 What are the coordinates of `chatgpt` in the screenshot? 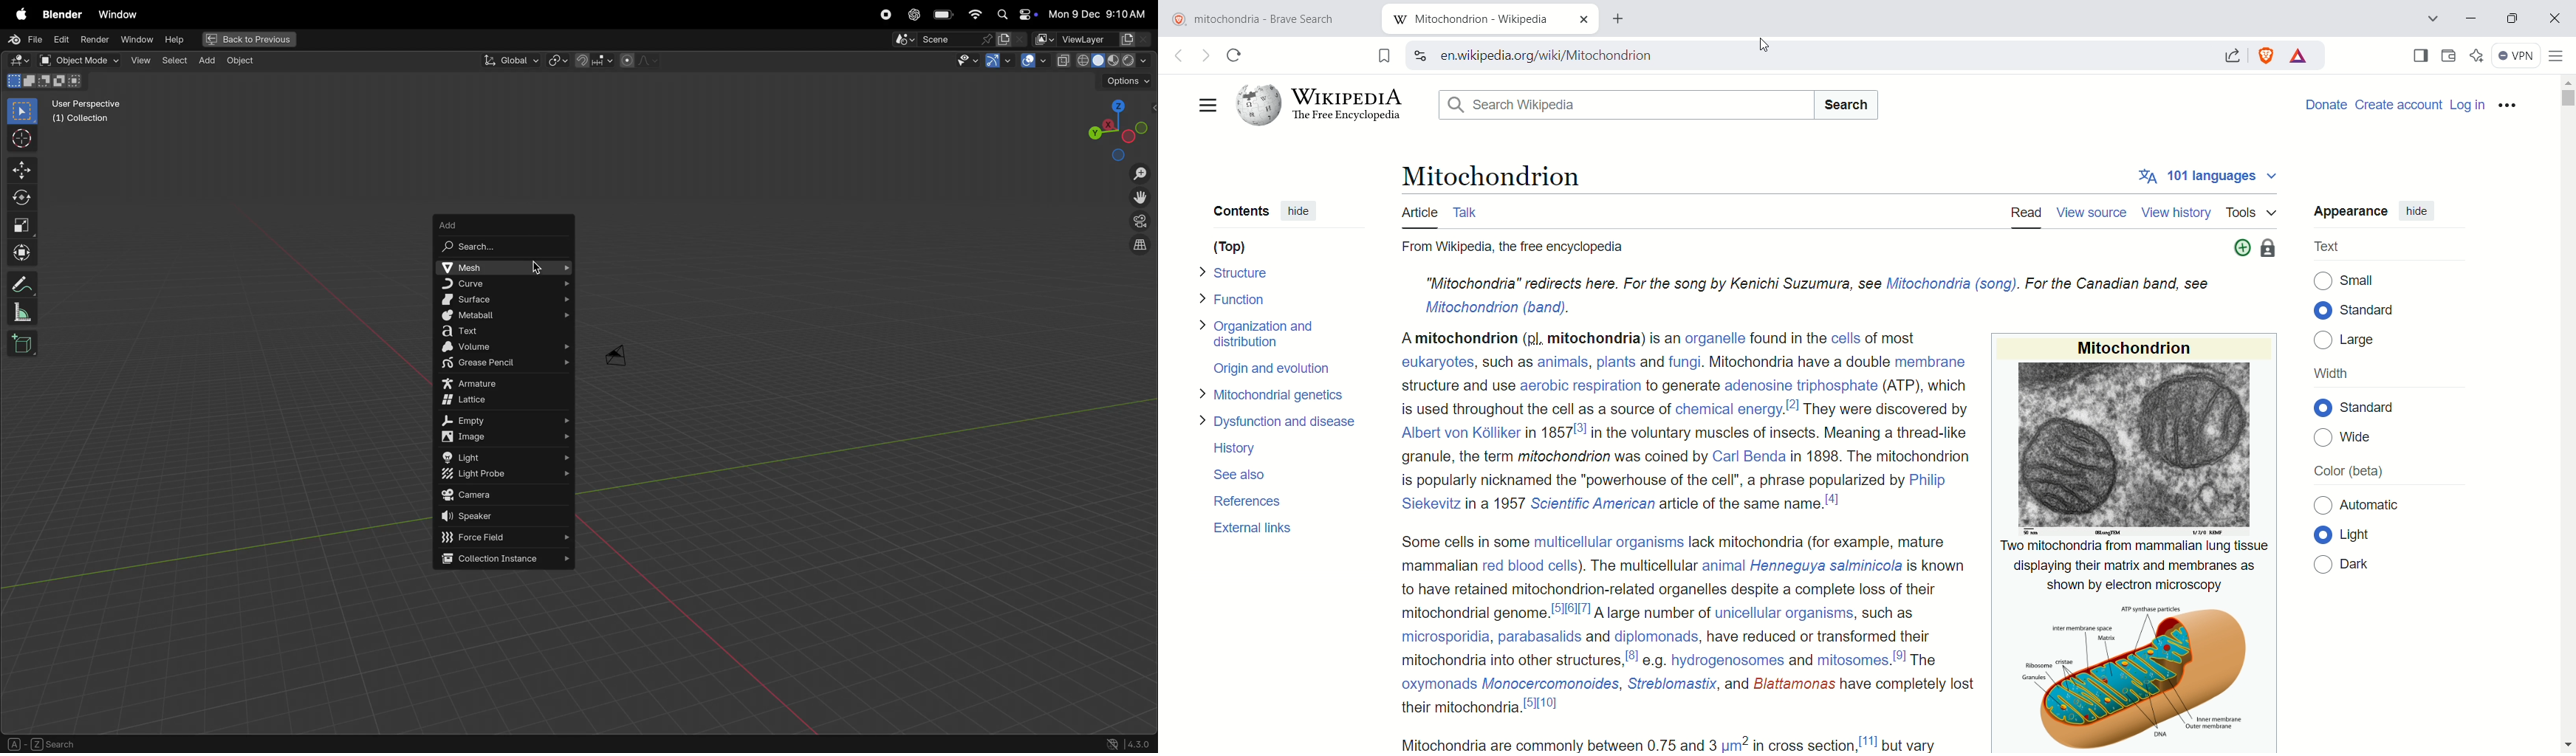 It's located at (913, 15).